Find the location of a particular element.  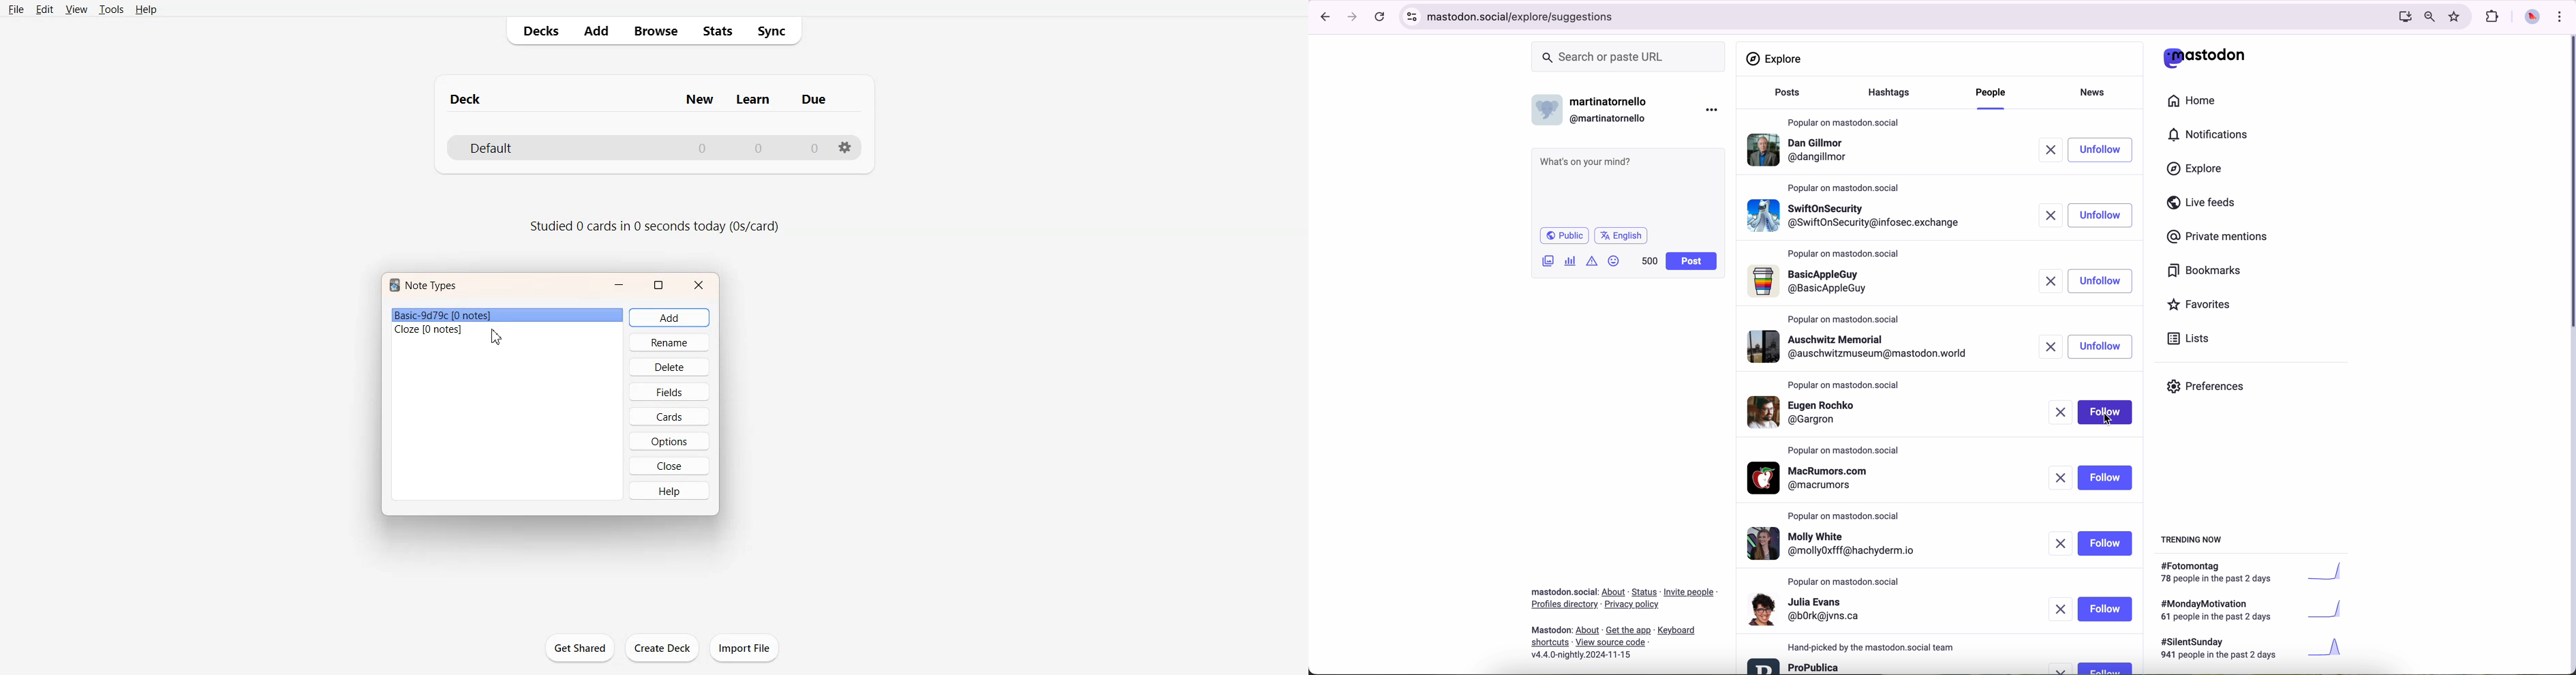

#fotomontag is located at coordinates (2259, 573).